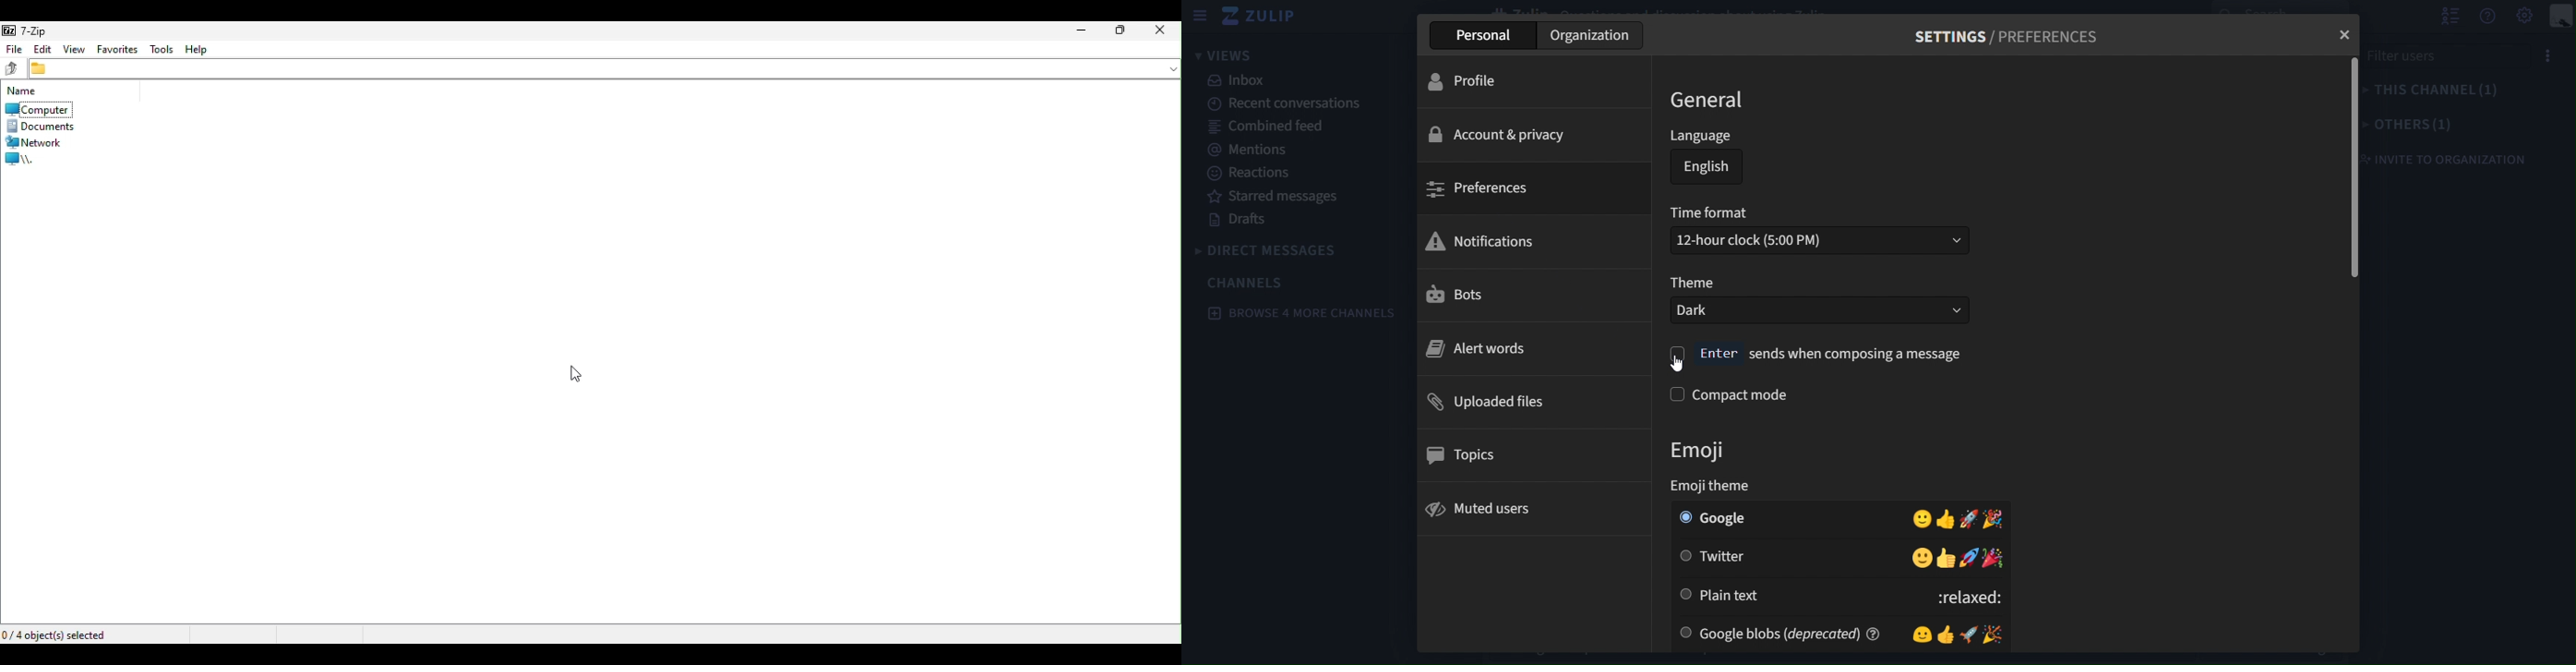 The width and height of the screenshot is (2576, 672). I want to click on 12 hr clock (5:00 PM), so click(1788, 240).